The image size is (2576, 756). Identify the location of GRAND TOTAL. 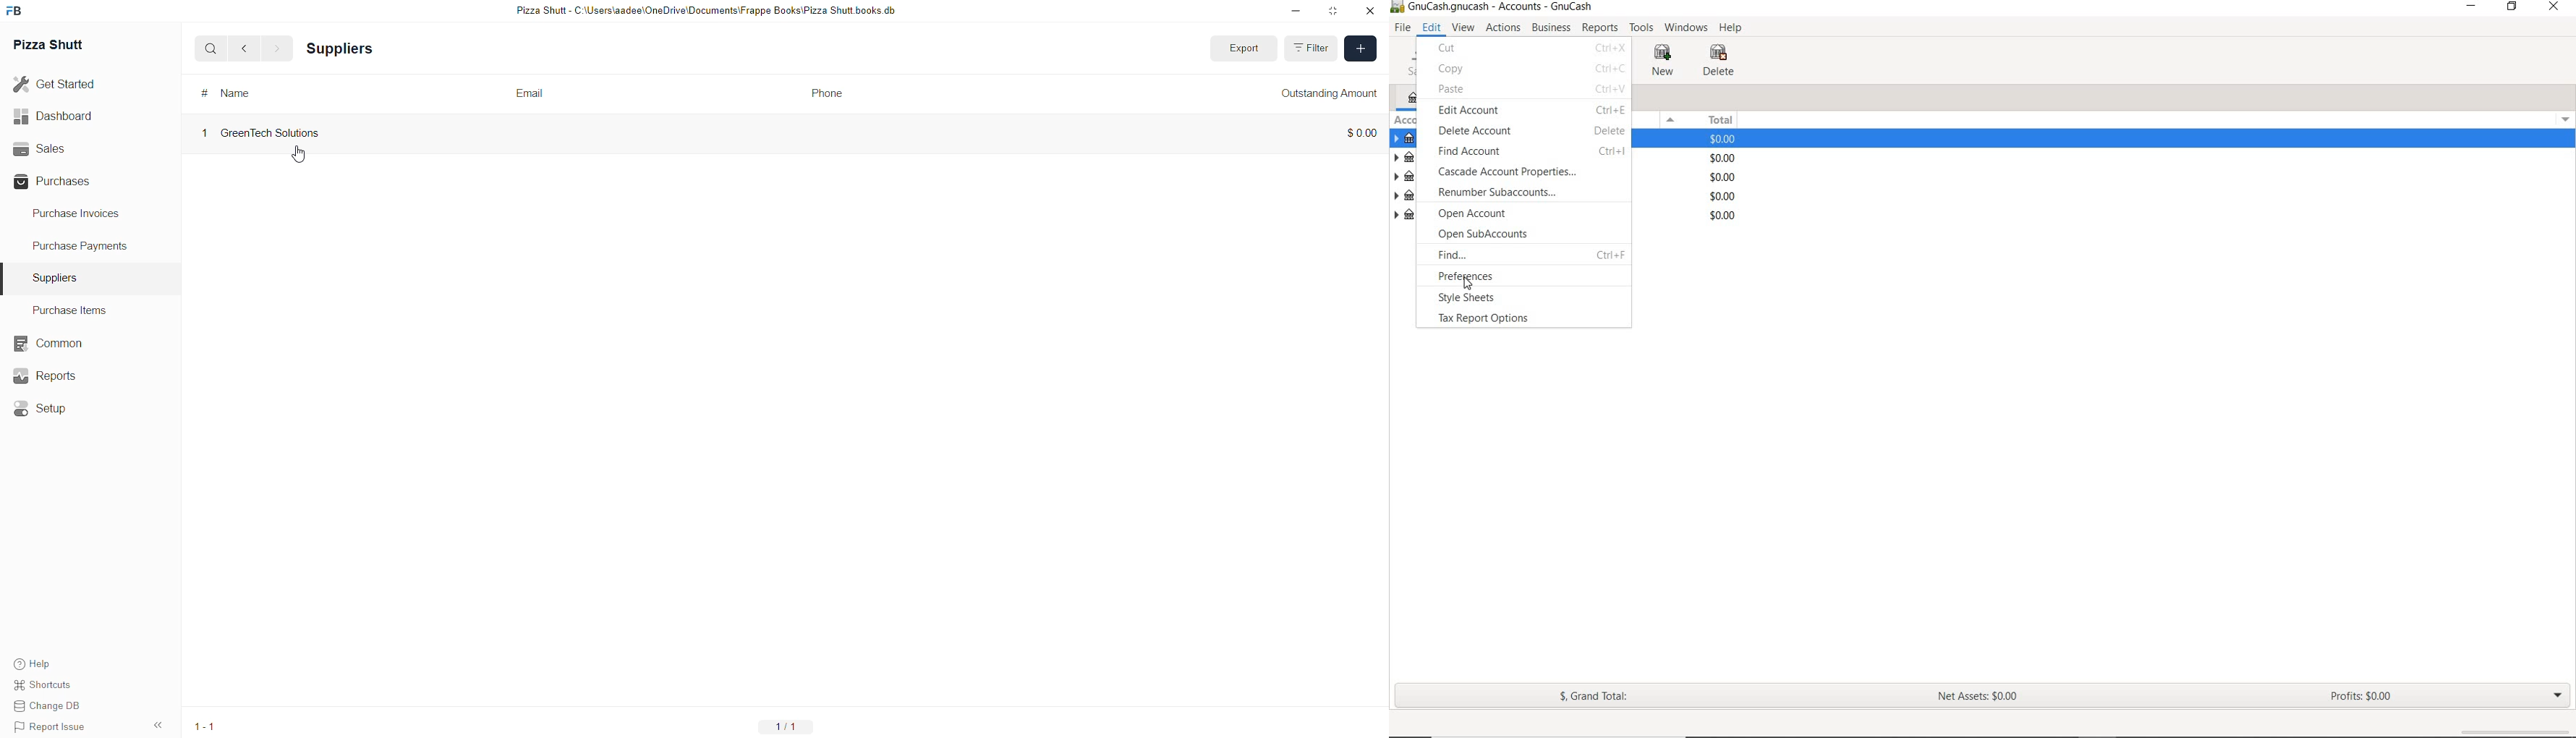
(1594, 697).